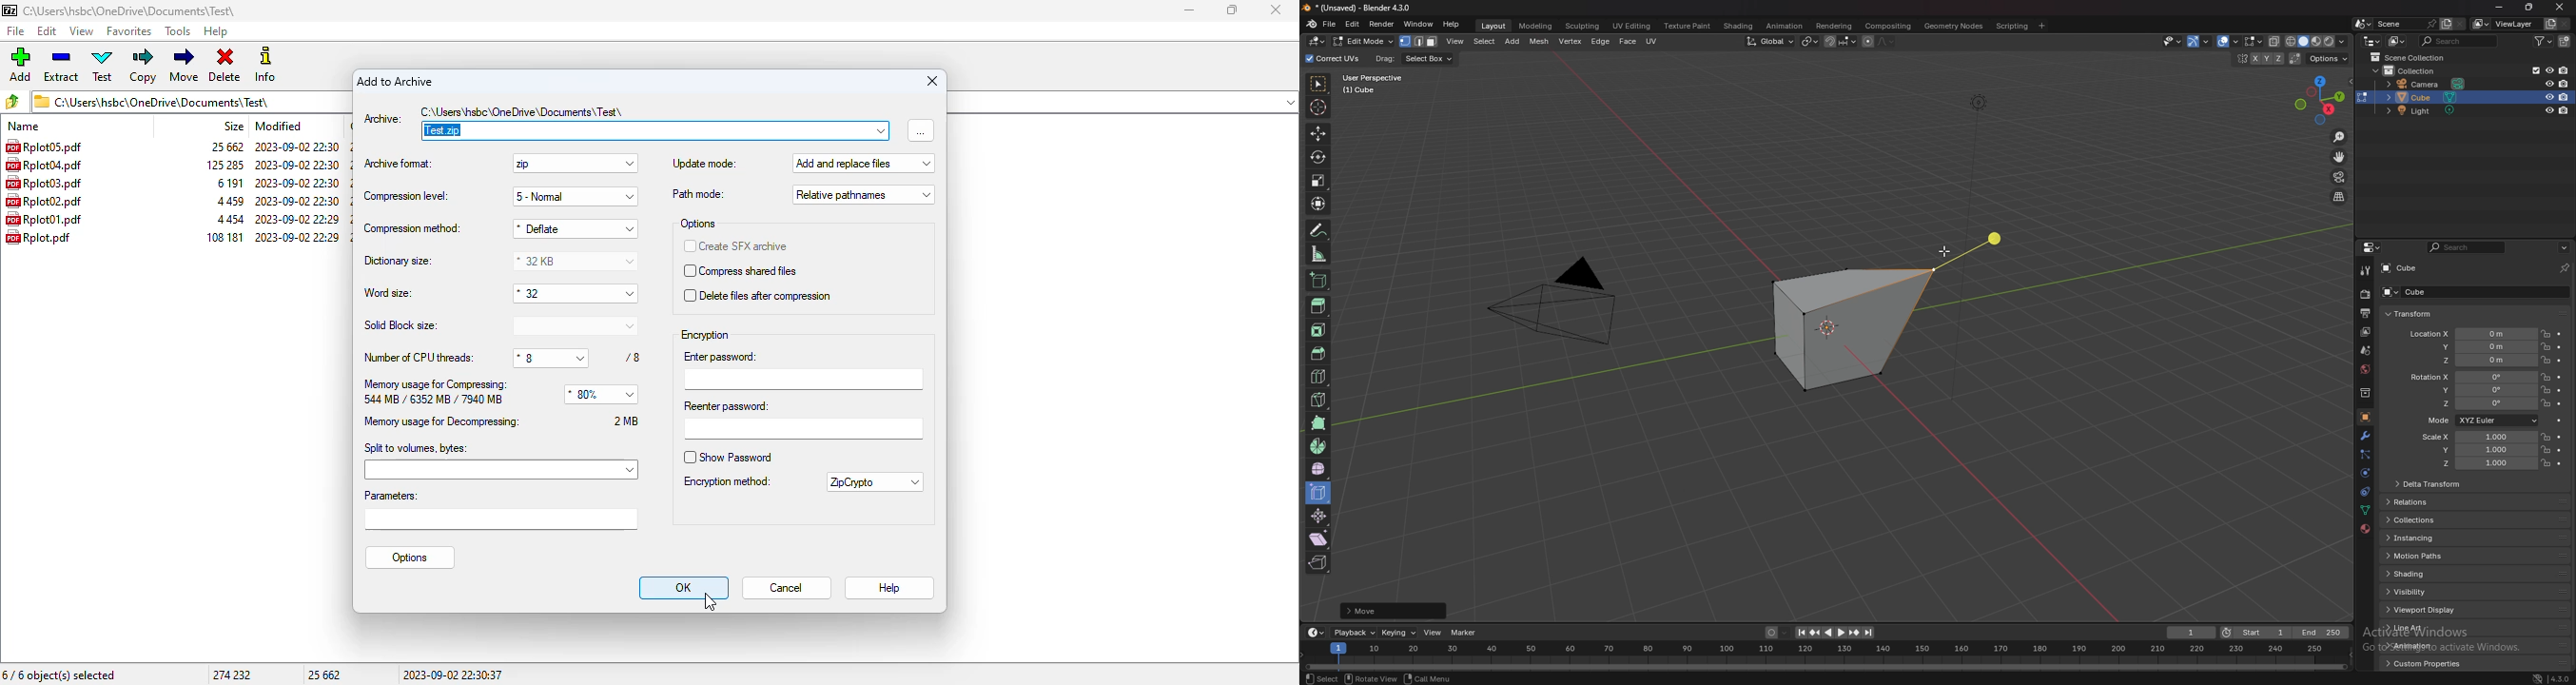 The height and width of the screenshot is (700, 2576). What do you see at coordinates (144, 66) in the screenshot?
I see `copy` at bounding box center [144, 66].